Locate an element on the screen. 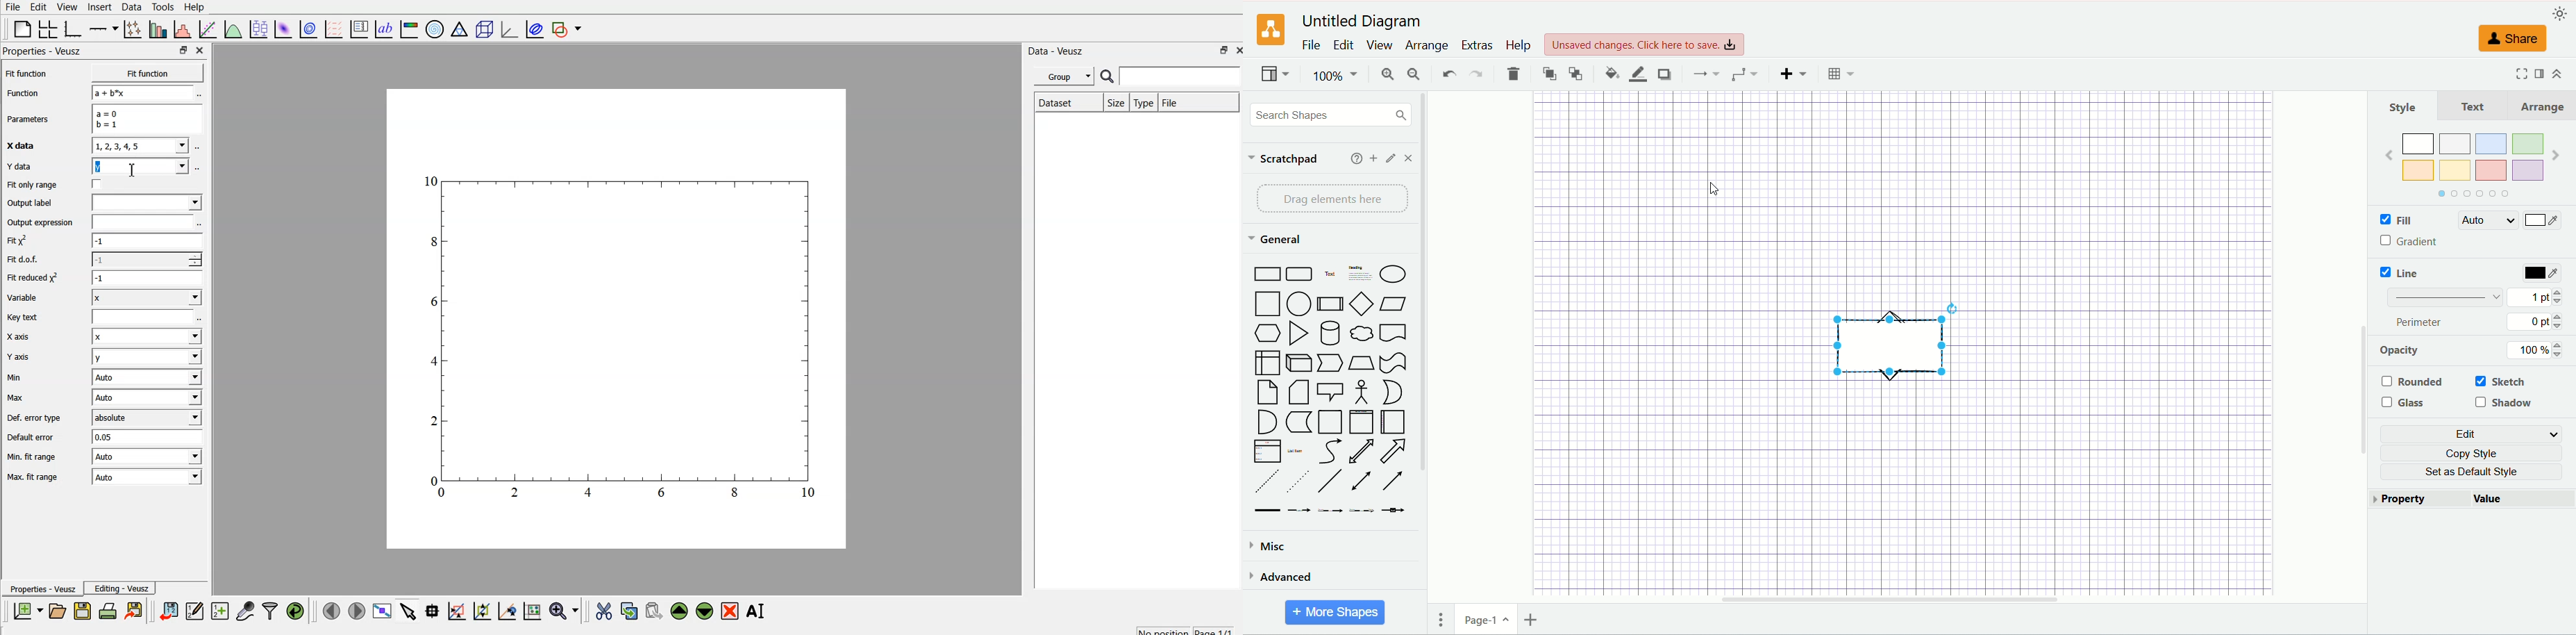 The width and height of the screenshot is (2576, 644). edit is located at coordinates (1390, 158).